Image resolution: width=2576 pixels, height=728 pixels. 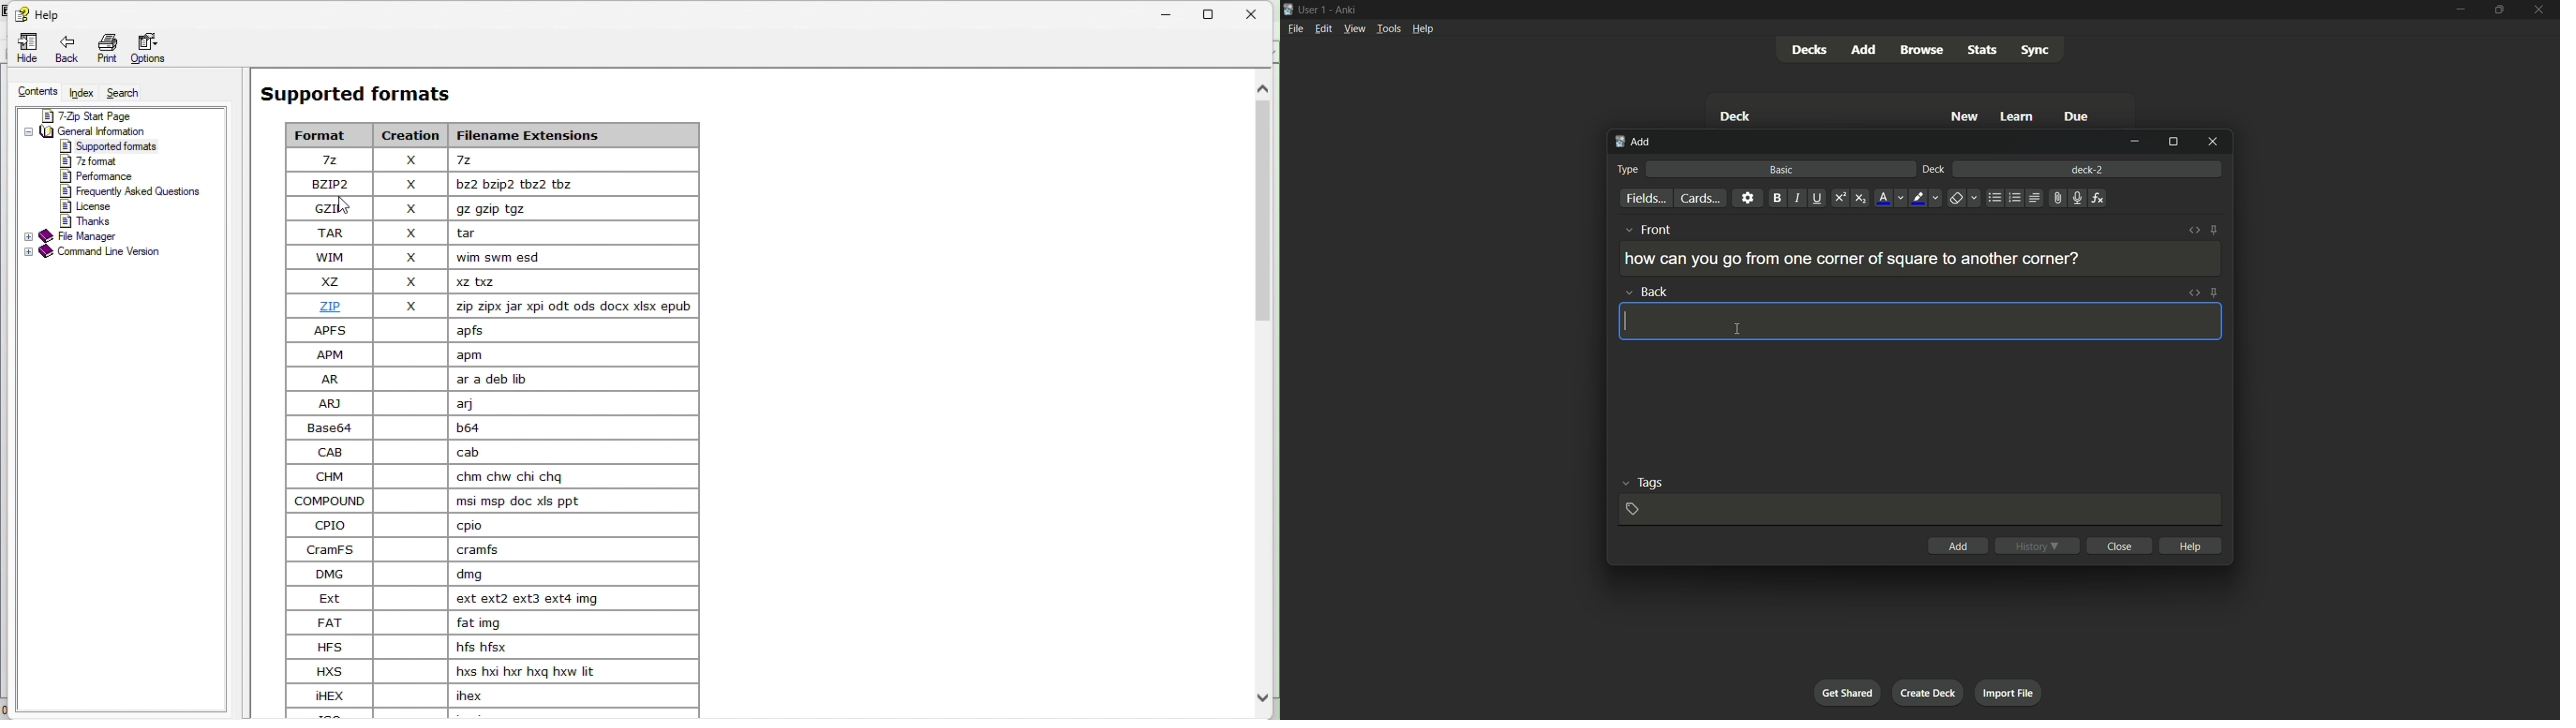 What do you see at coordinates (1738, 329) in the screenshot?
I see `cursor` at bounding box center [1738, 329].